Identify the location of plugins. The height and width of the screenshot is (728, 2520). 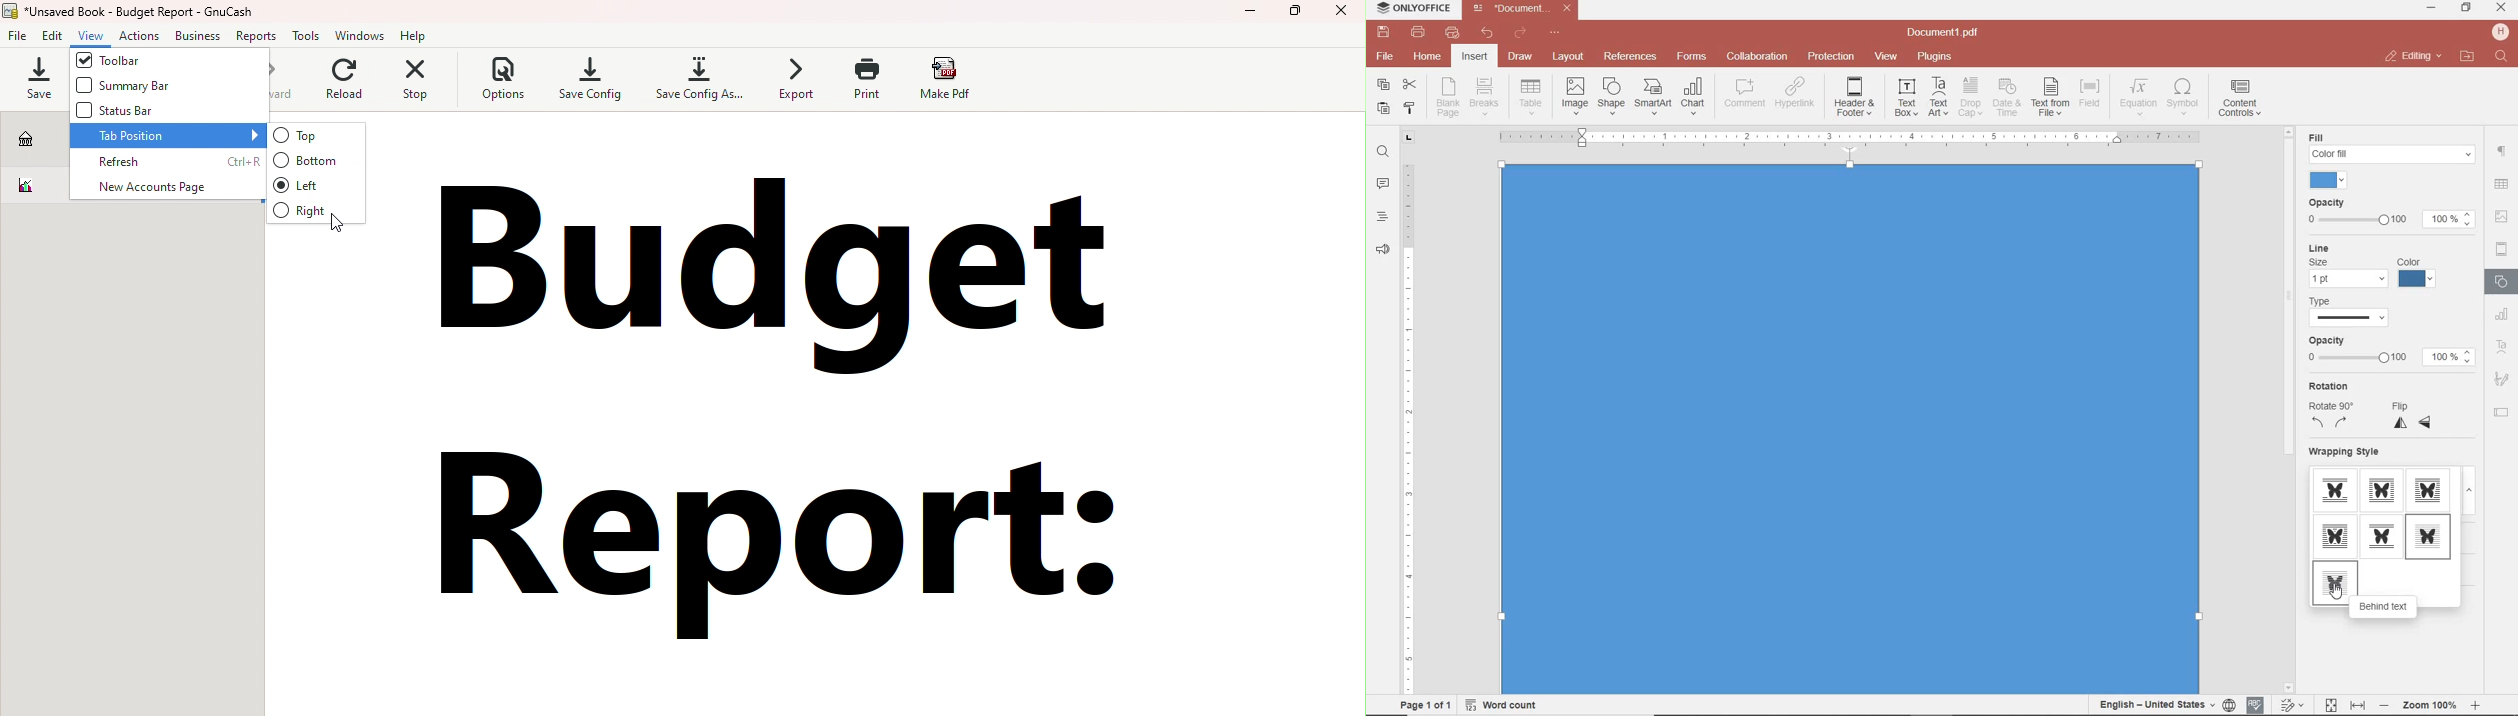
(1937, 57).